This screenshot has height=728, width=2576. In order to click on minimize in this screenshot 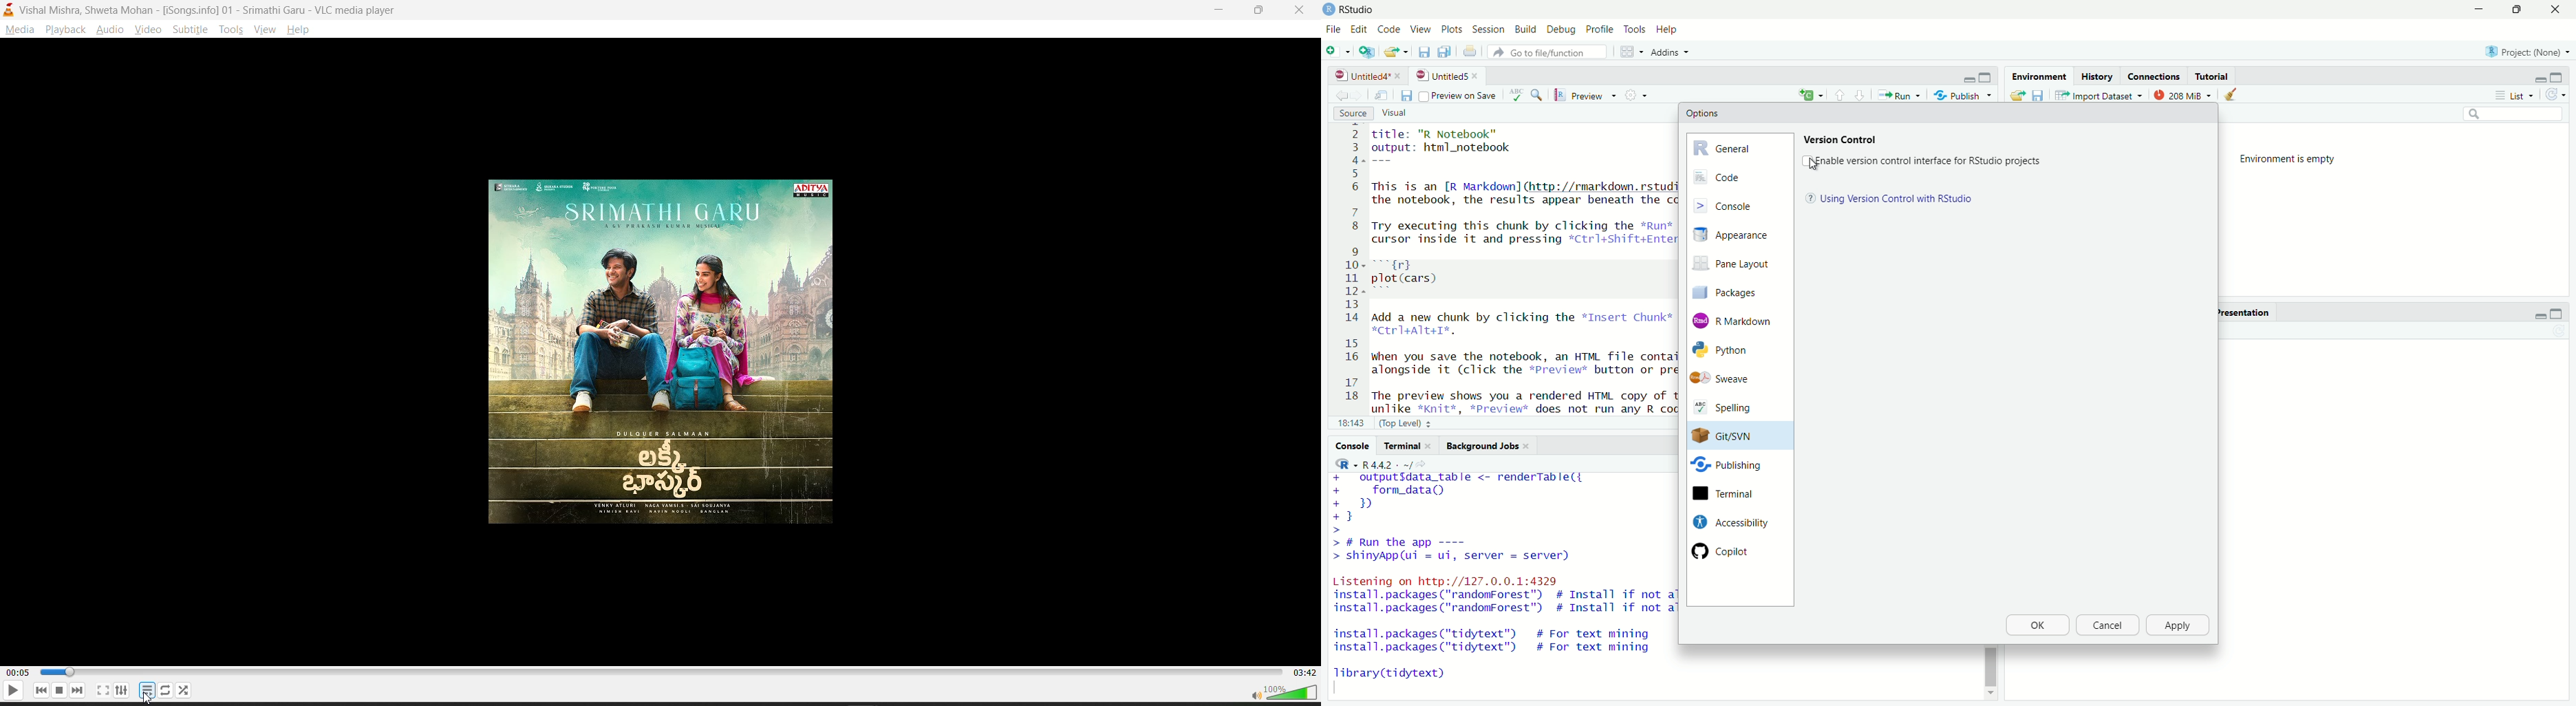, I will do `click(2539, 78)`.